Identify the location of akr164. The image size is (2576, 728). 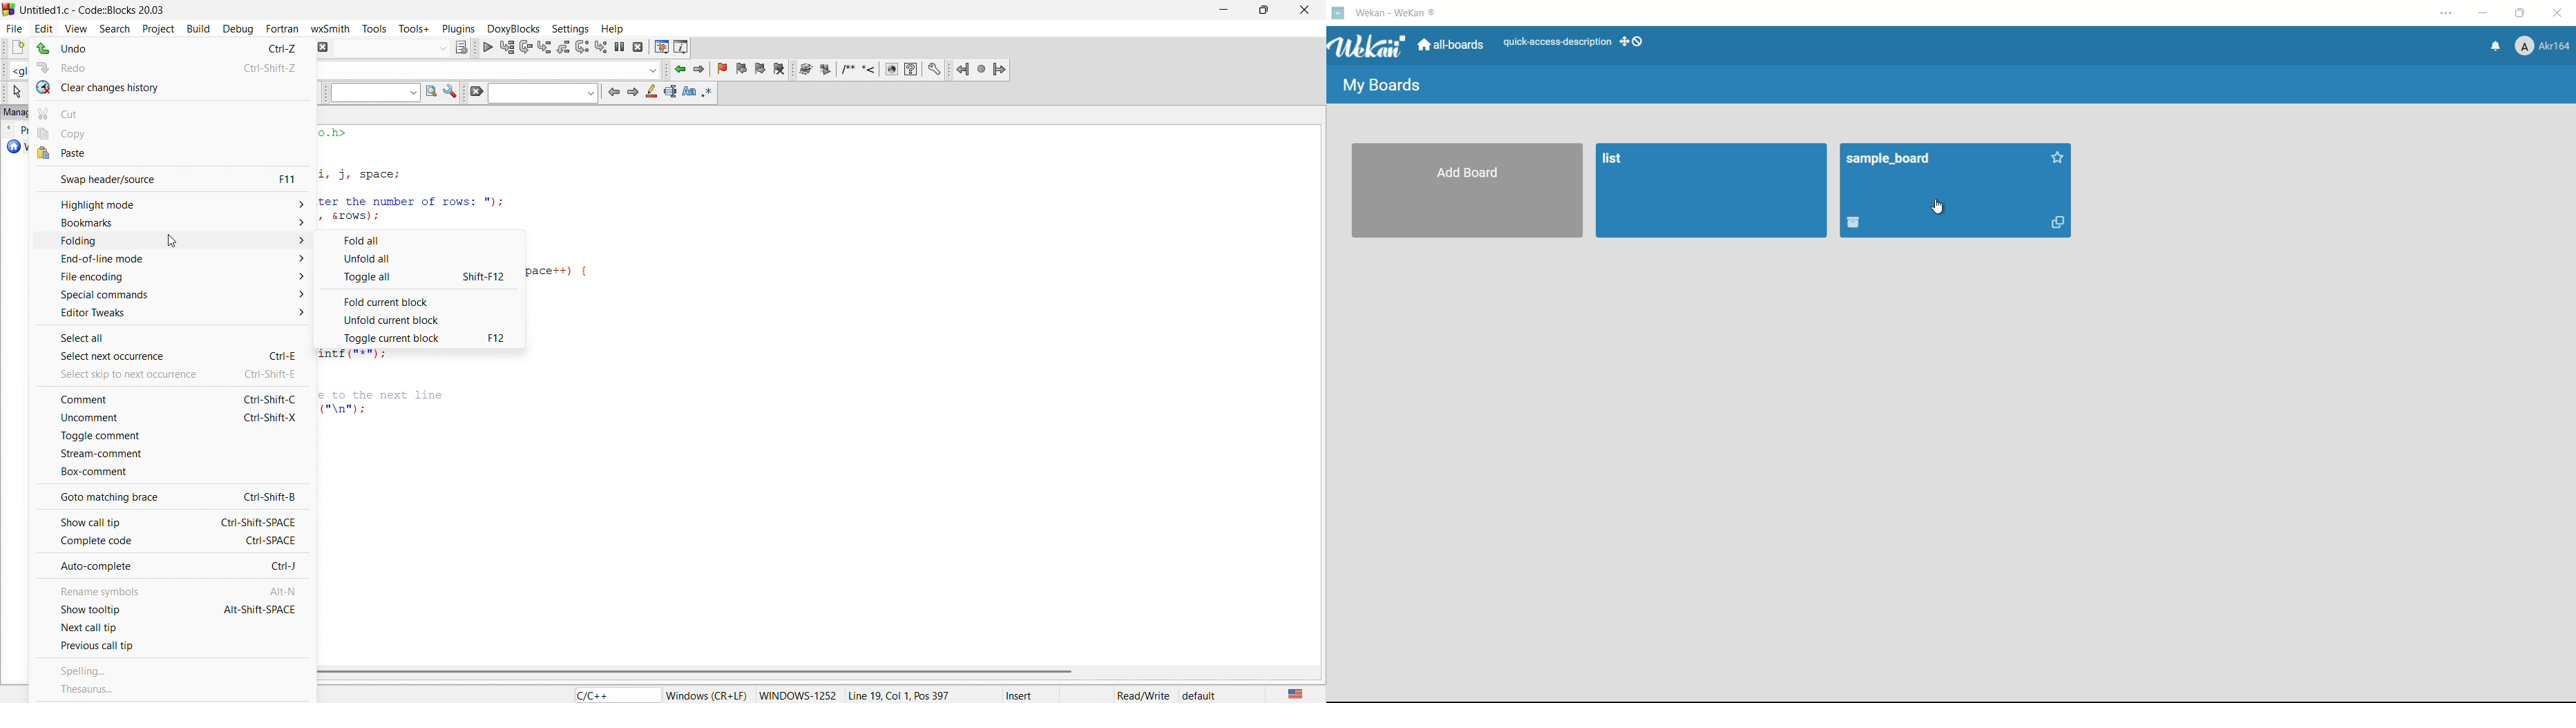
(2545, 45).